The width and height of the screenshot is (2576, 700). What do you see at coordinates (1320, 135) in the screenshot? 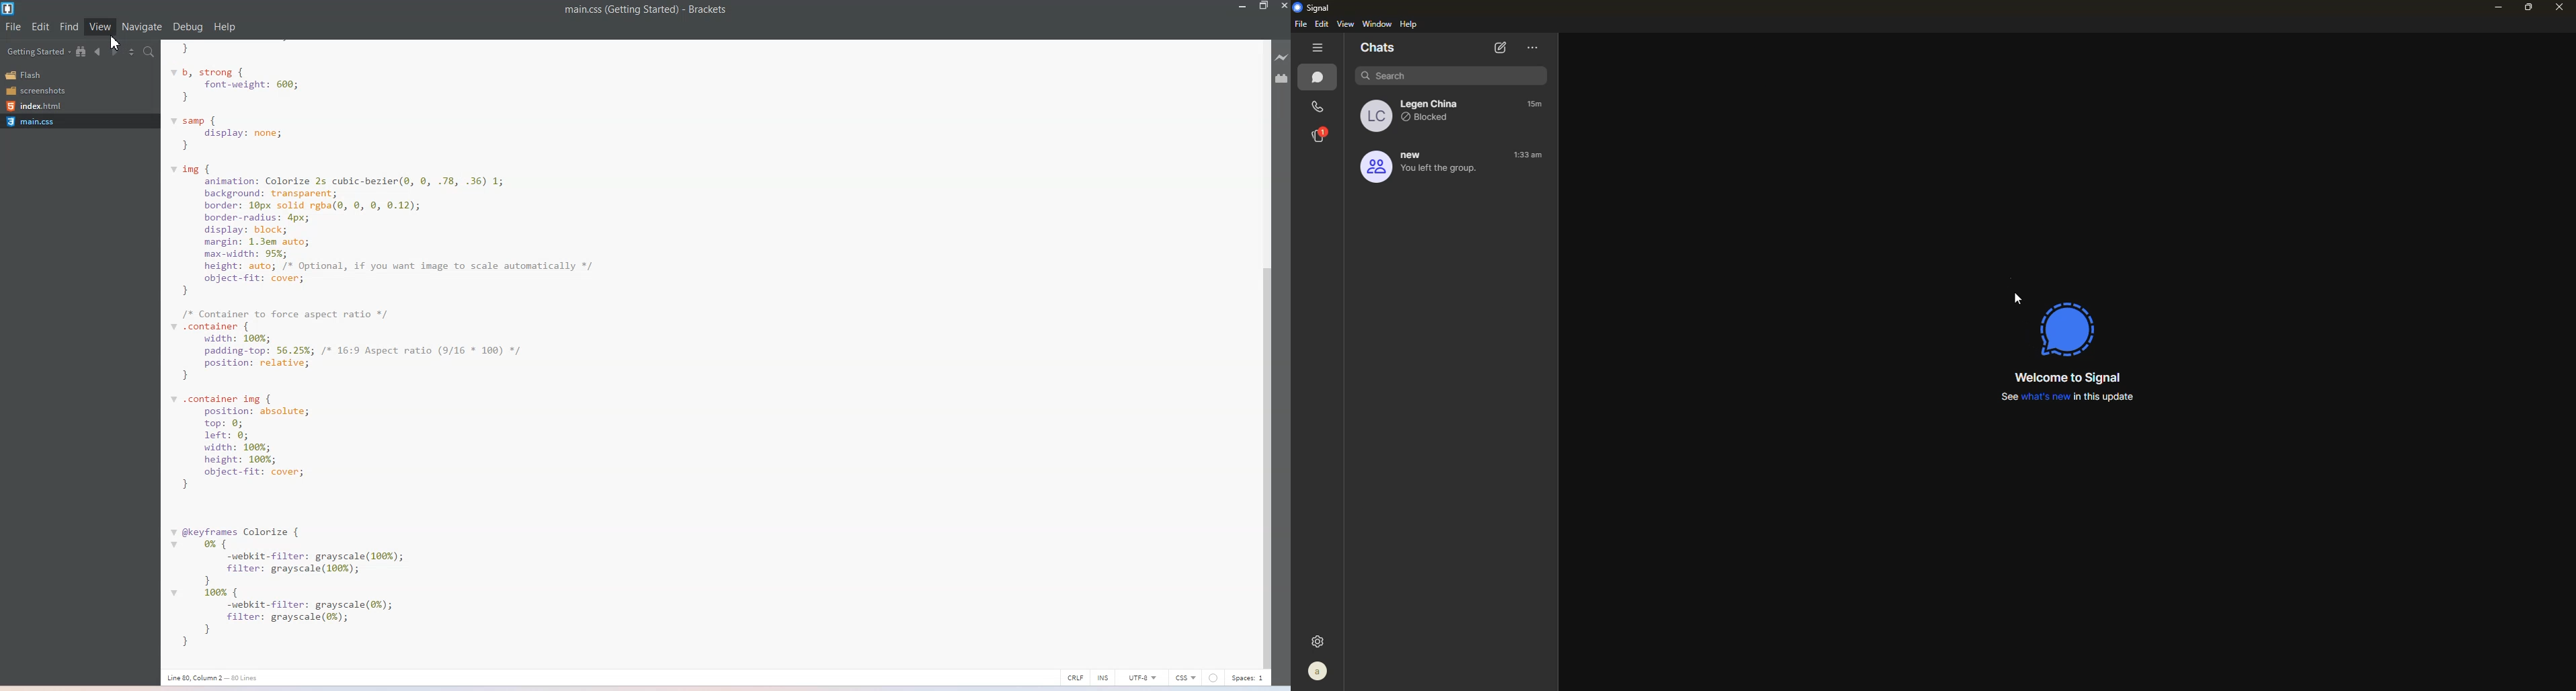
I see `stories` at bounding box center [1320, 135].